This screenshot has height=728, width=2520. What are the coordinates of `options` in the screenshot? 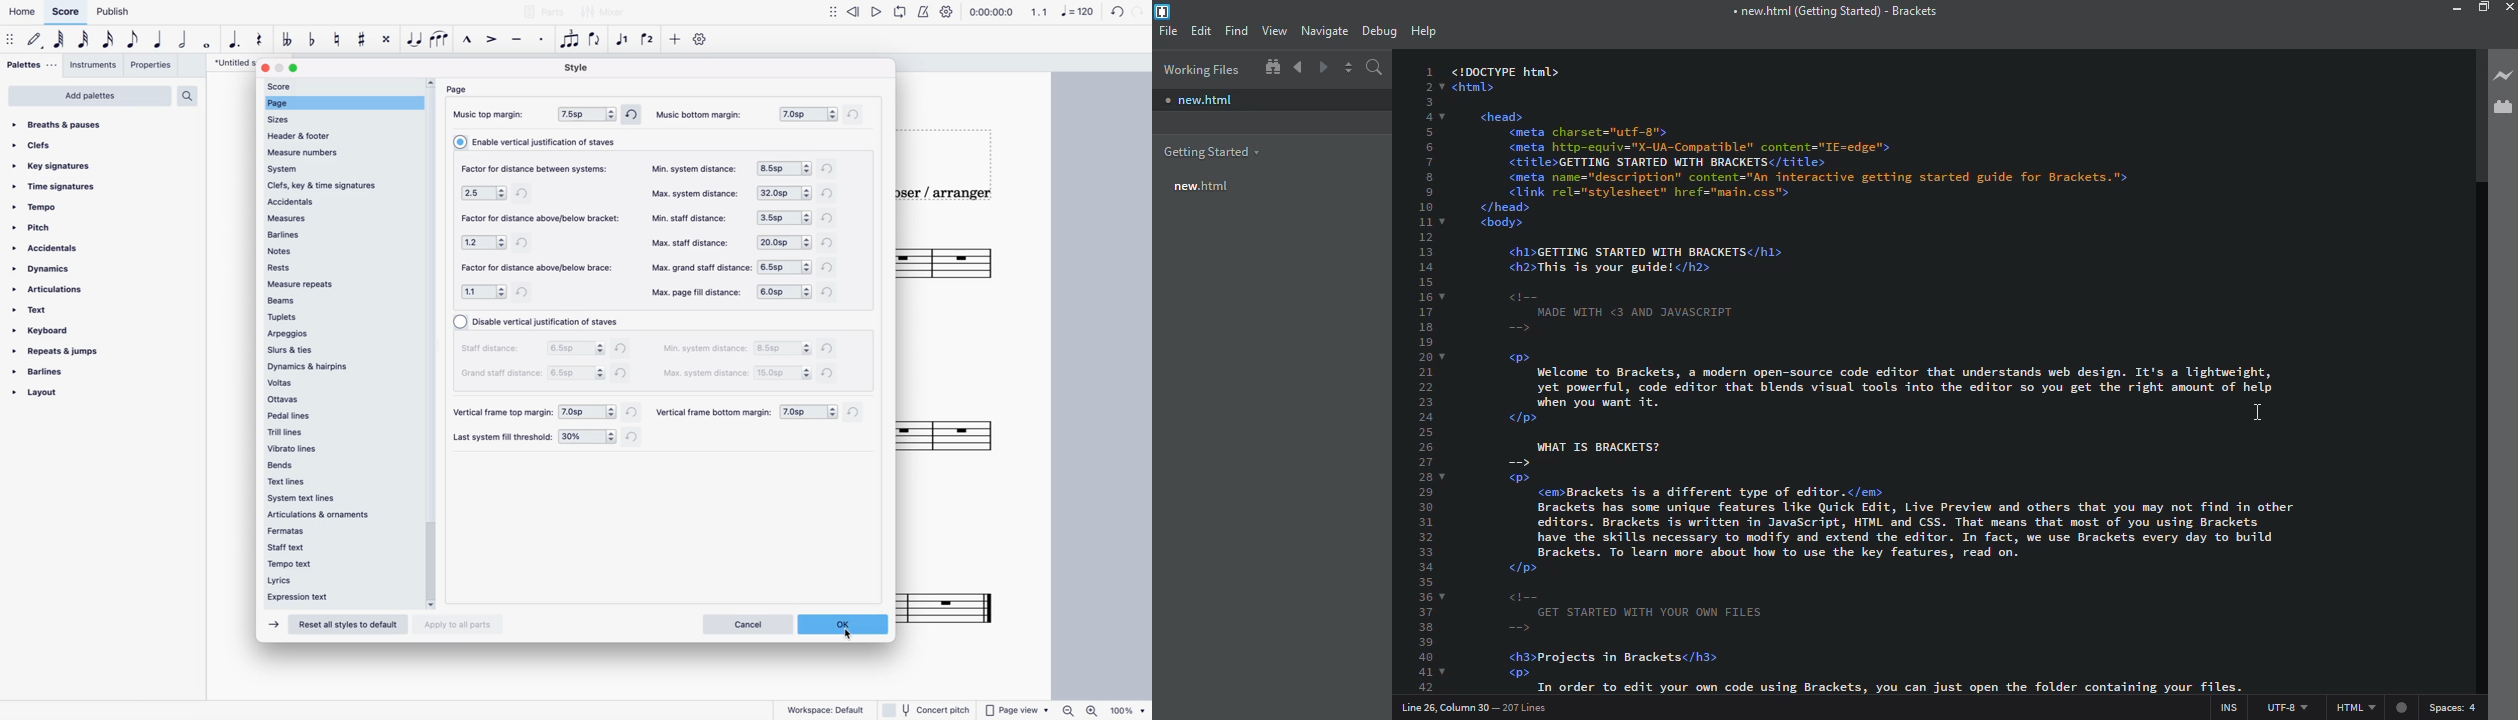 It's located at (783, 348).